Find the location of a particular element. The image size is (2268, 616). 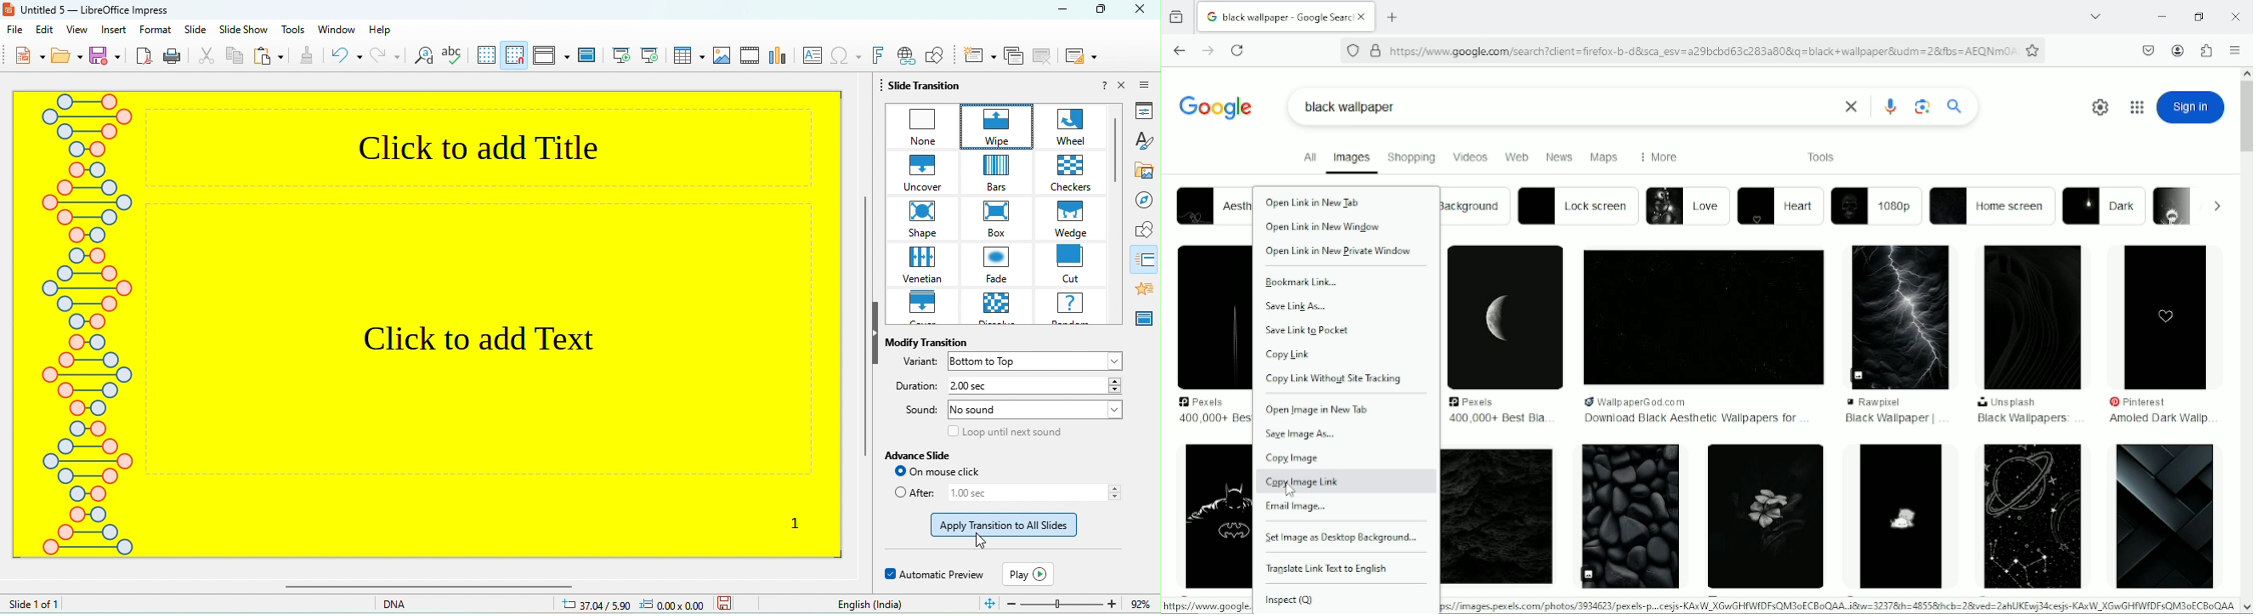

vedio is located at coordinates (751, 55).